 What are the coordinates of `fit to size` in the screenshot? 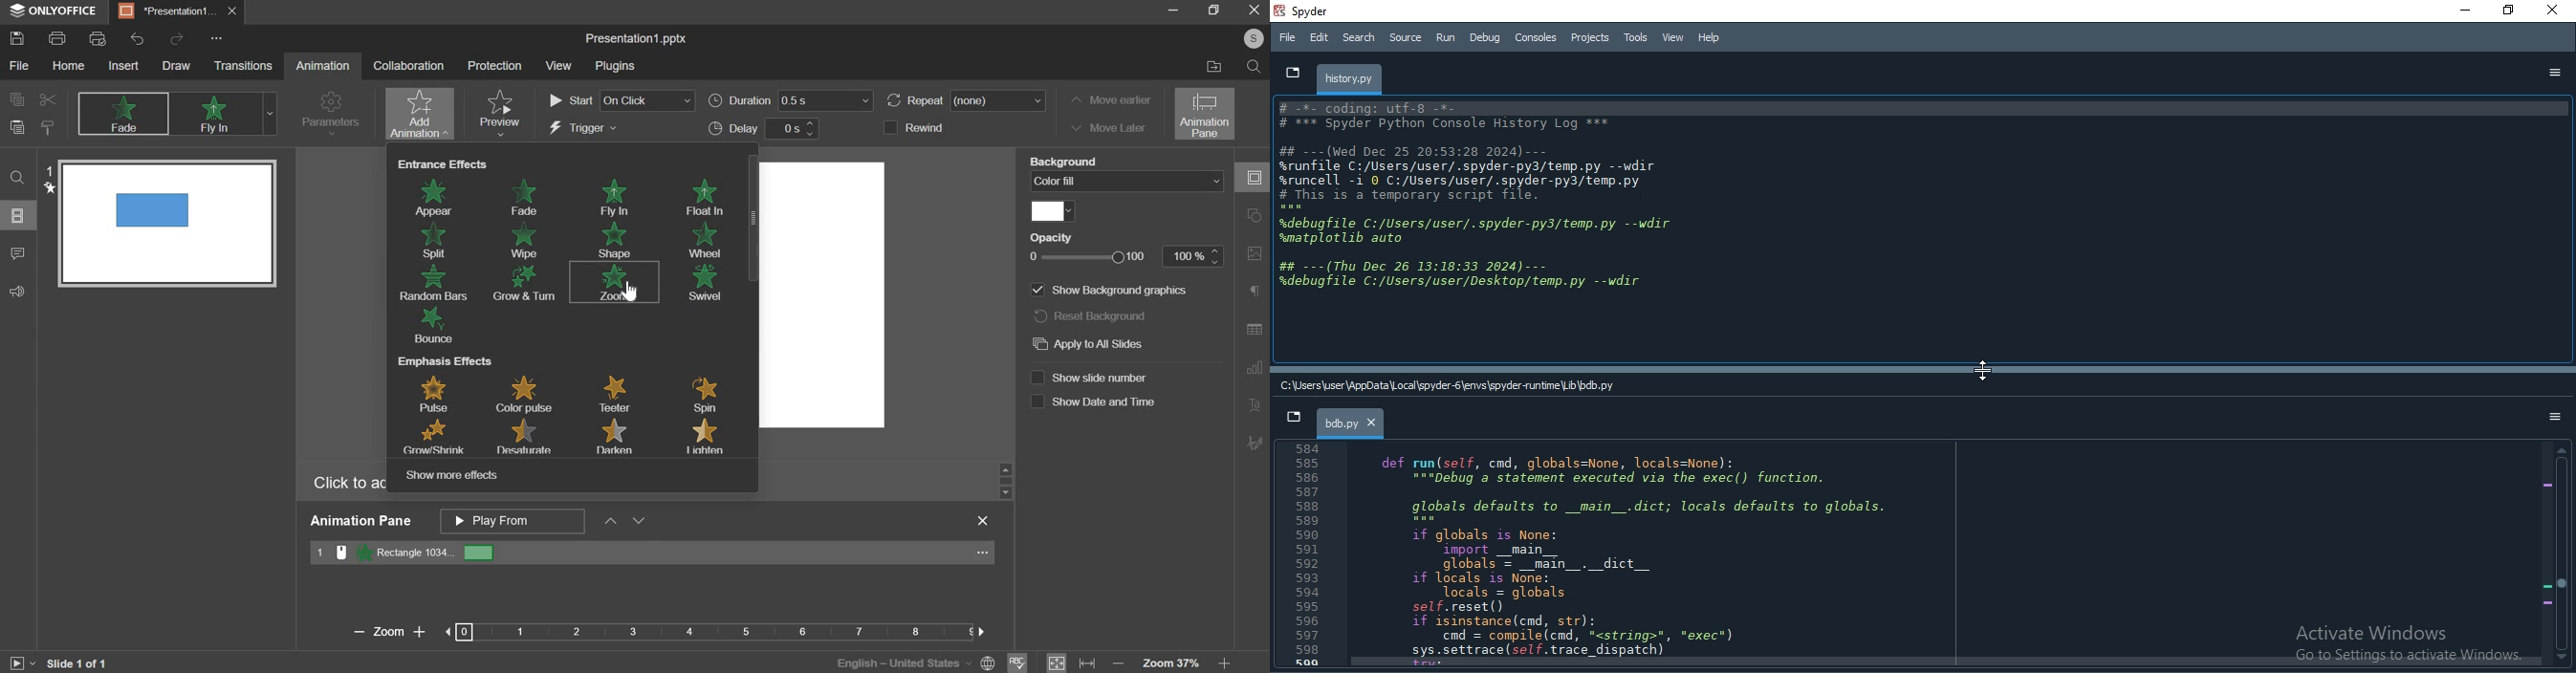 It's located at (1058, 662).